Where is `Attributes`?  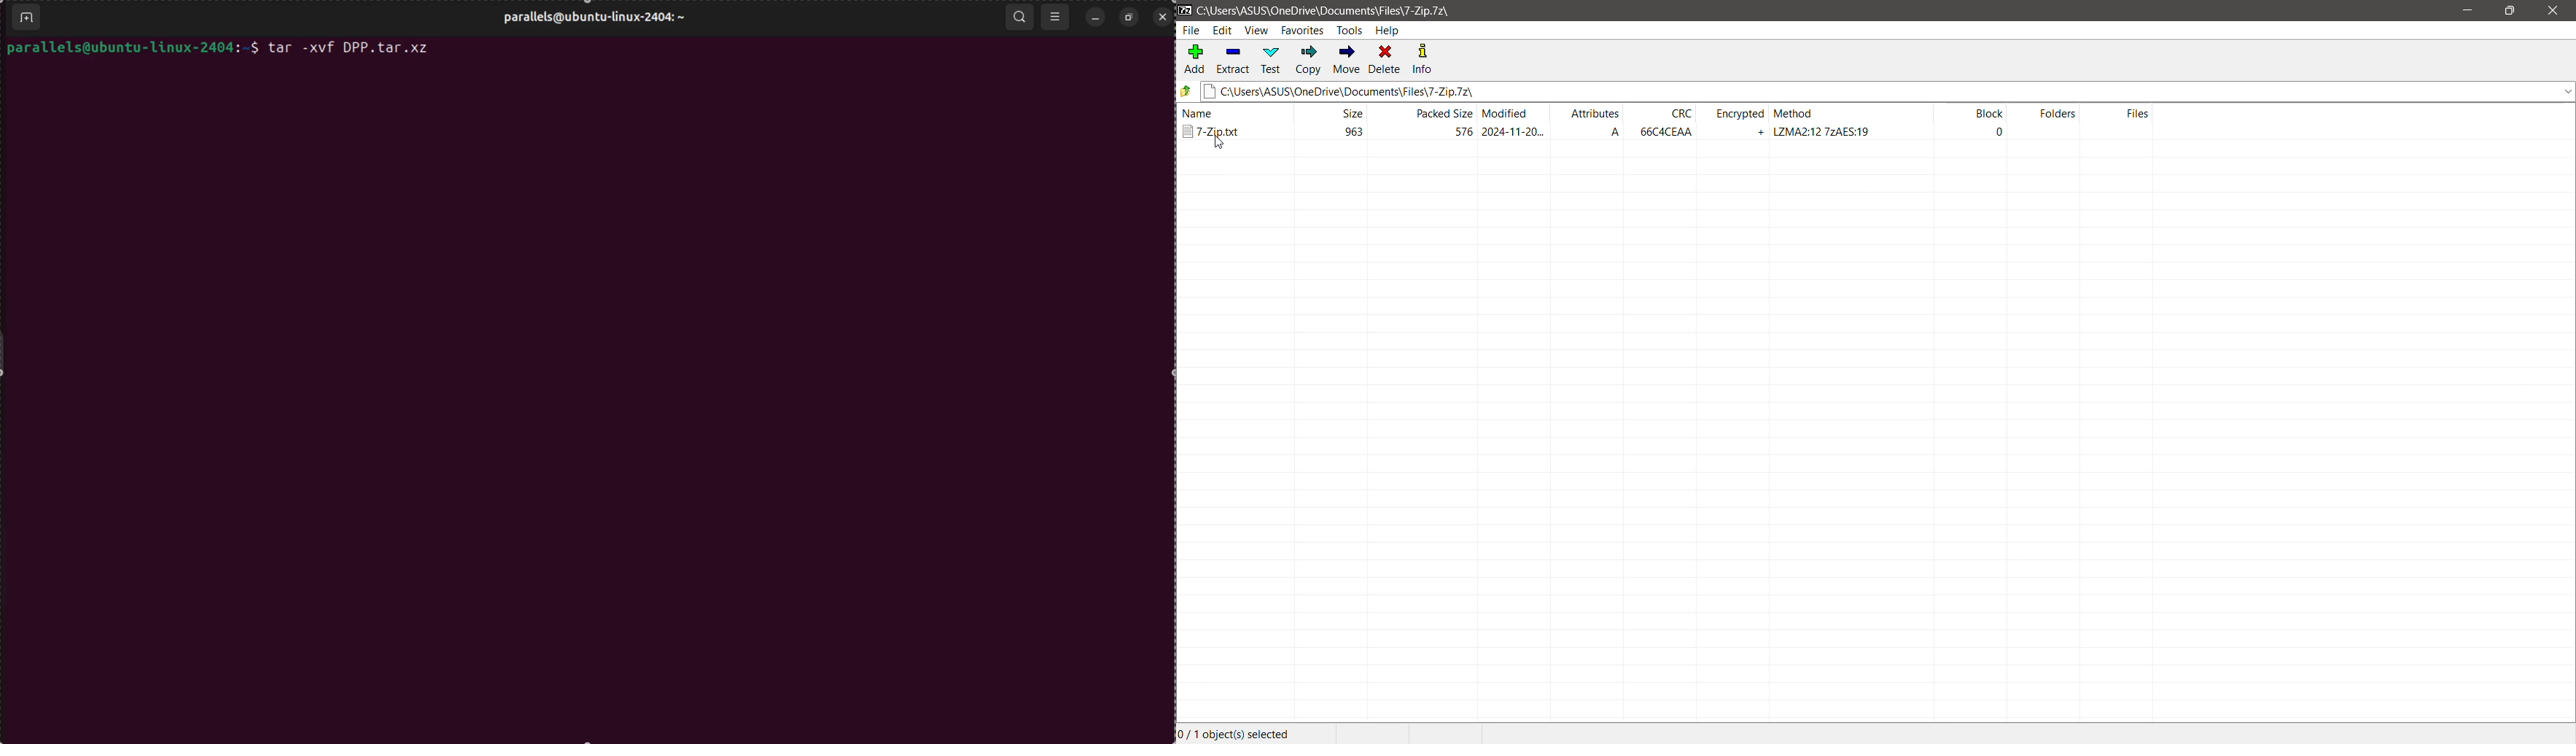
Attributes is located at coordinates (1592, 123).